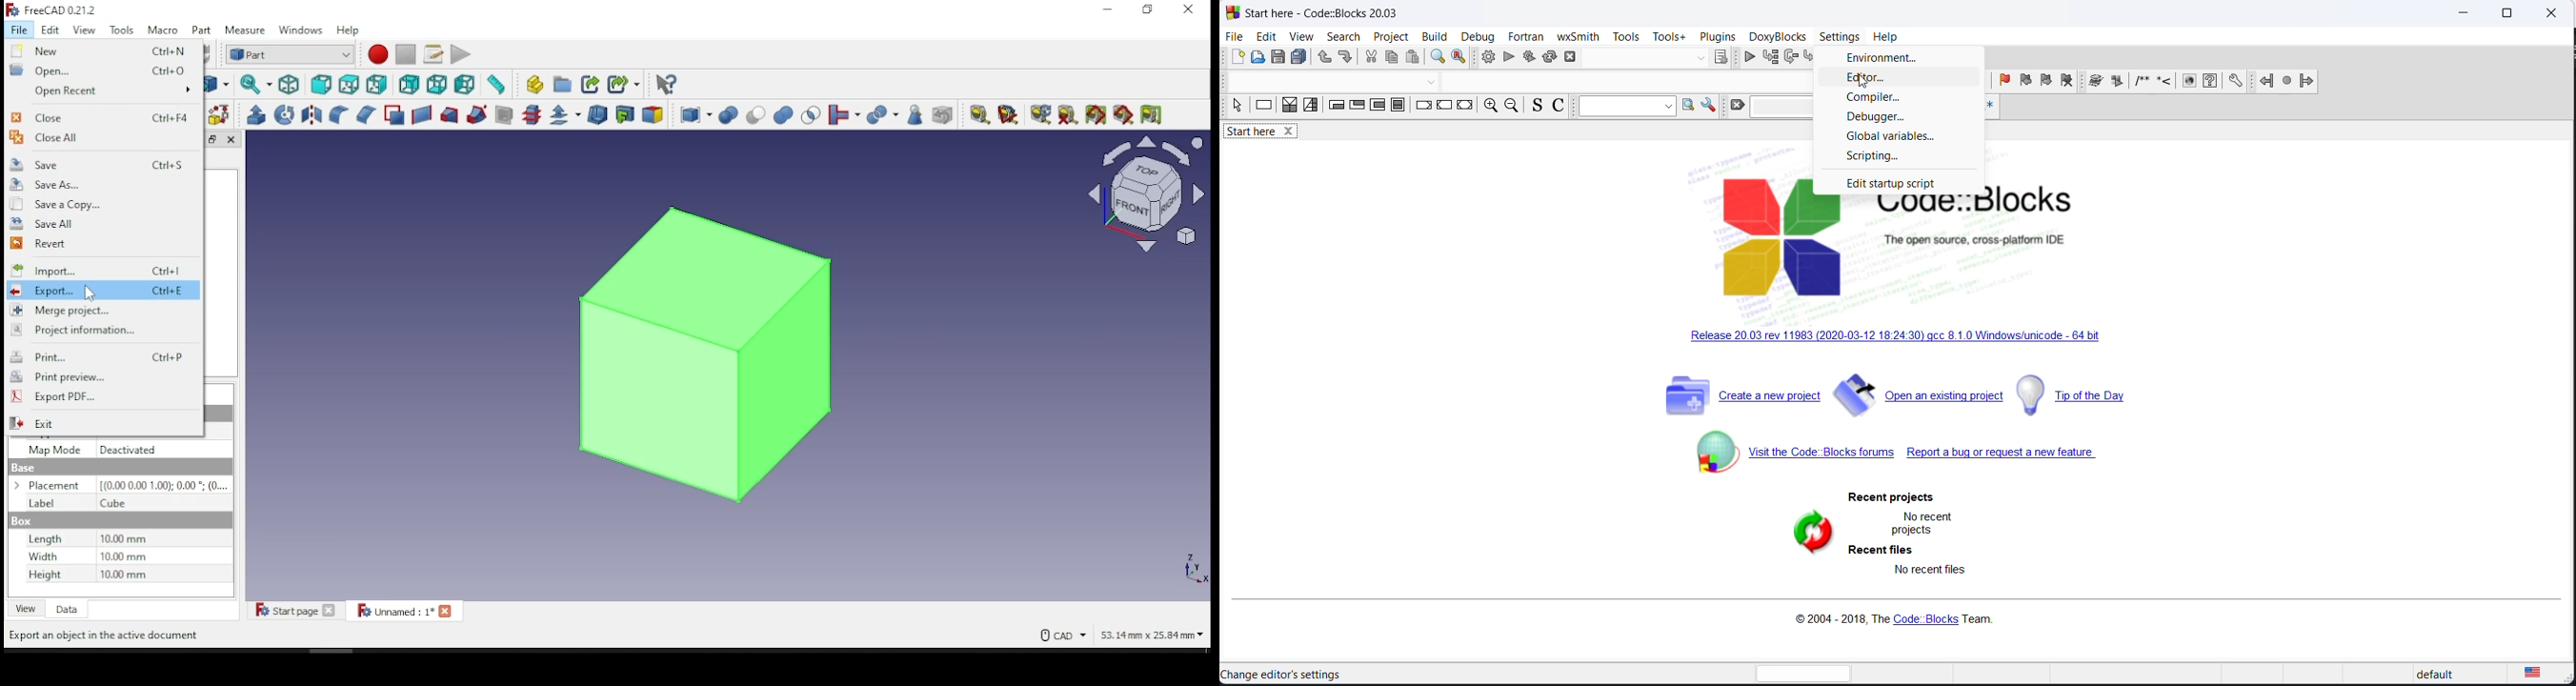 Image resolution: width=2576 pixels, height=700 pixels. What do you see at coordinates (100, 354) in the screenshot?
I see `print` at bounding box center [100, 354].